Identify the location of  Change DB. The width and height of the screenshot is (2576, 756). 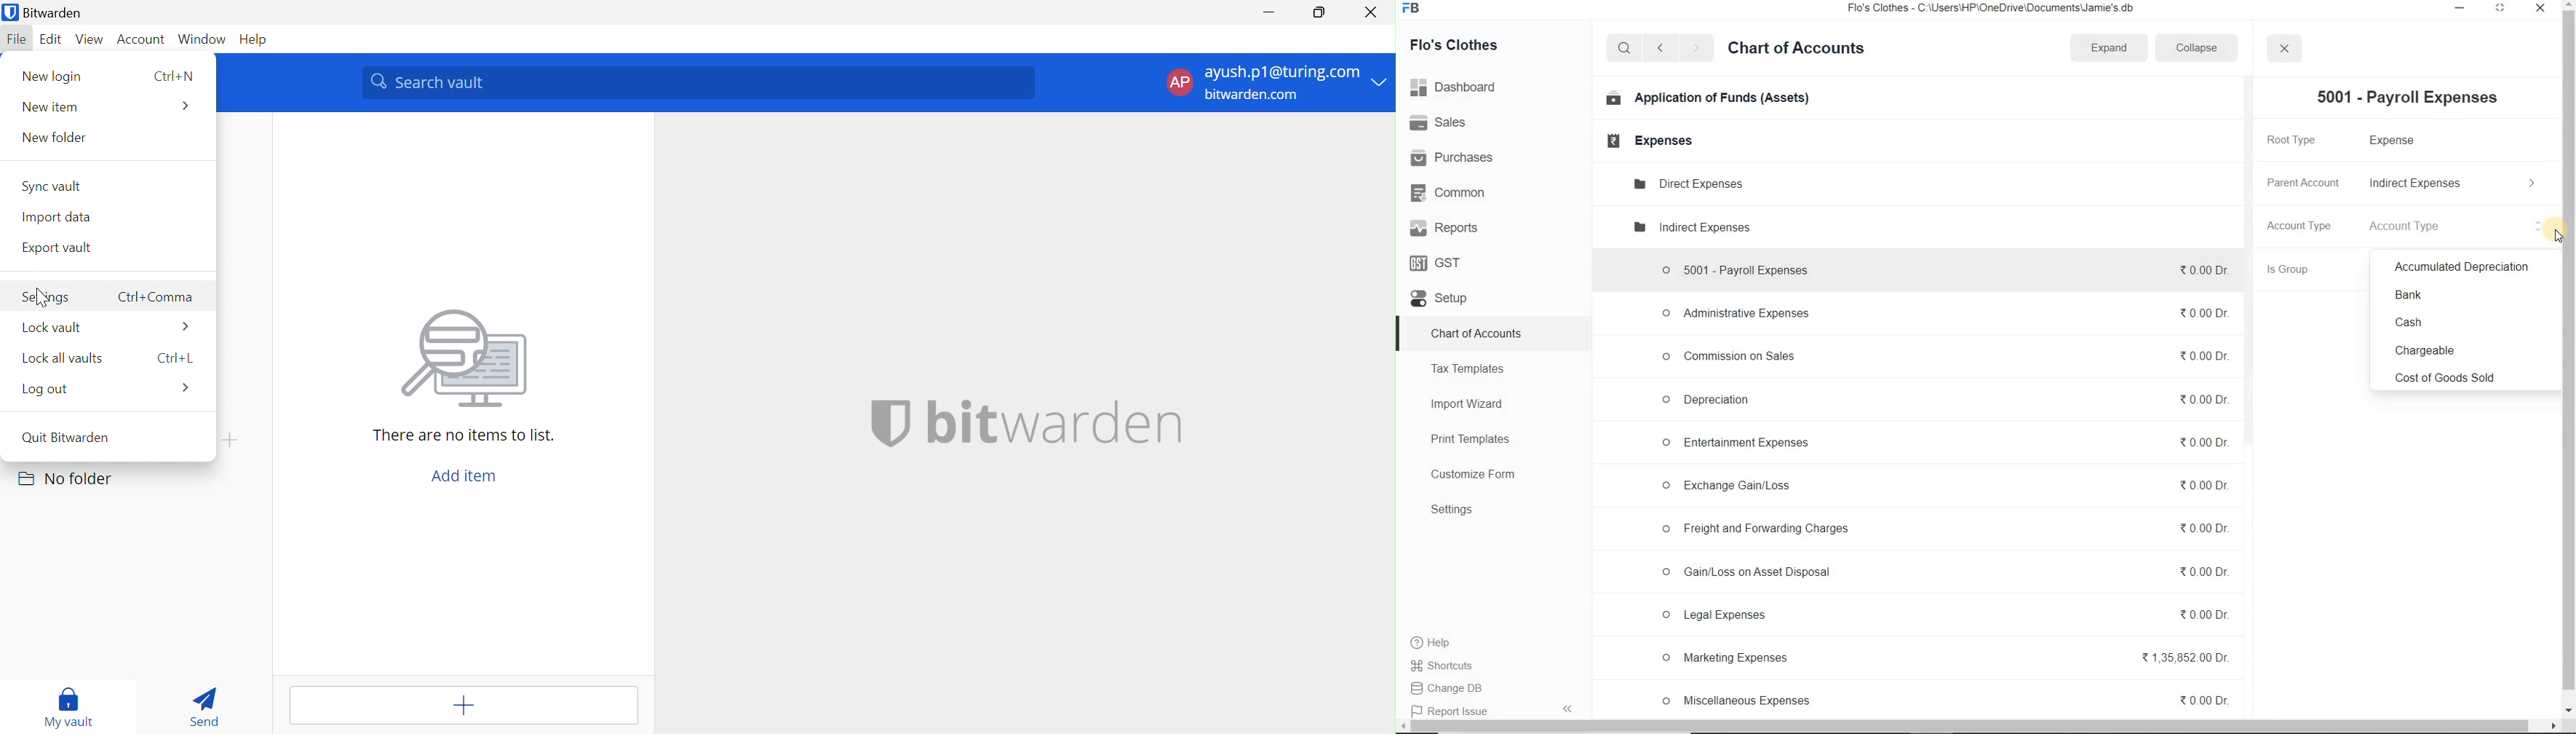
(1455, 688).